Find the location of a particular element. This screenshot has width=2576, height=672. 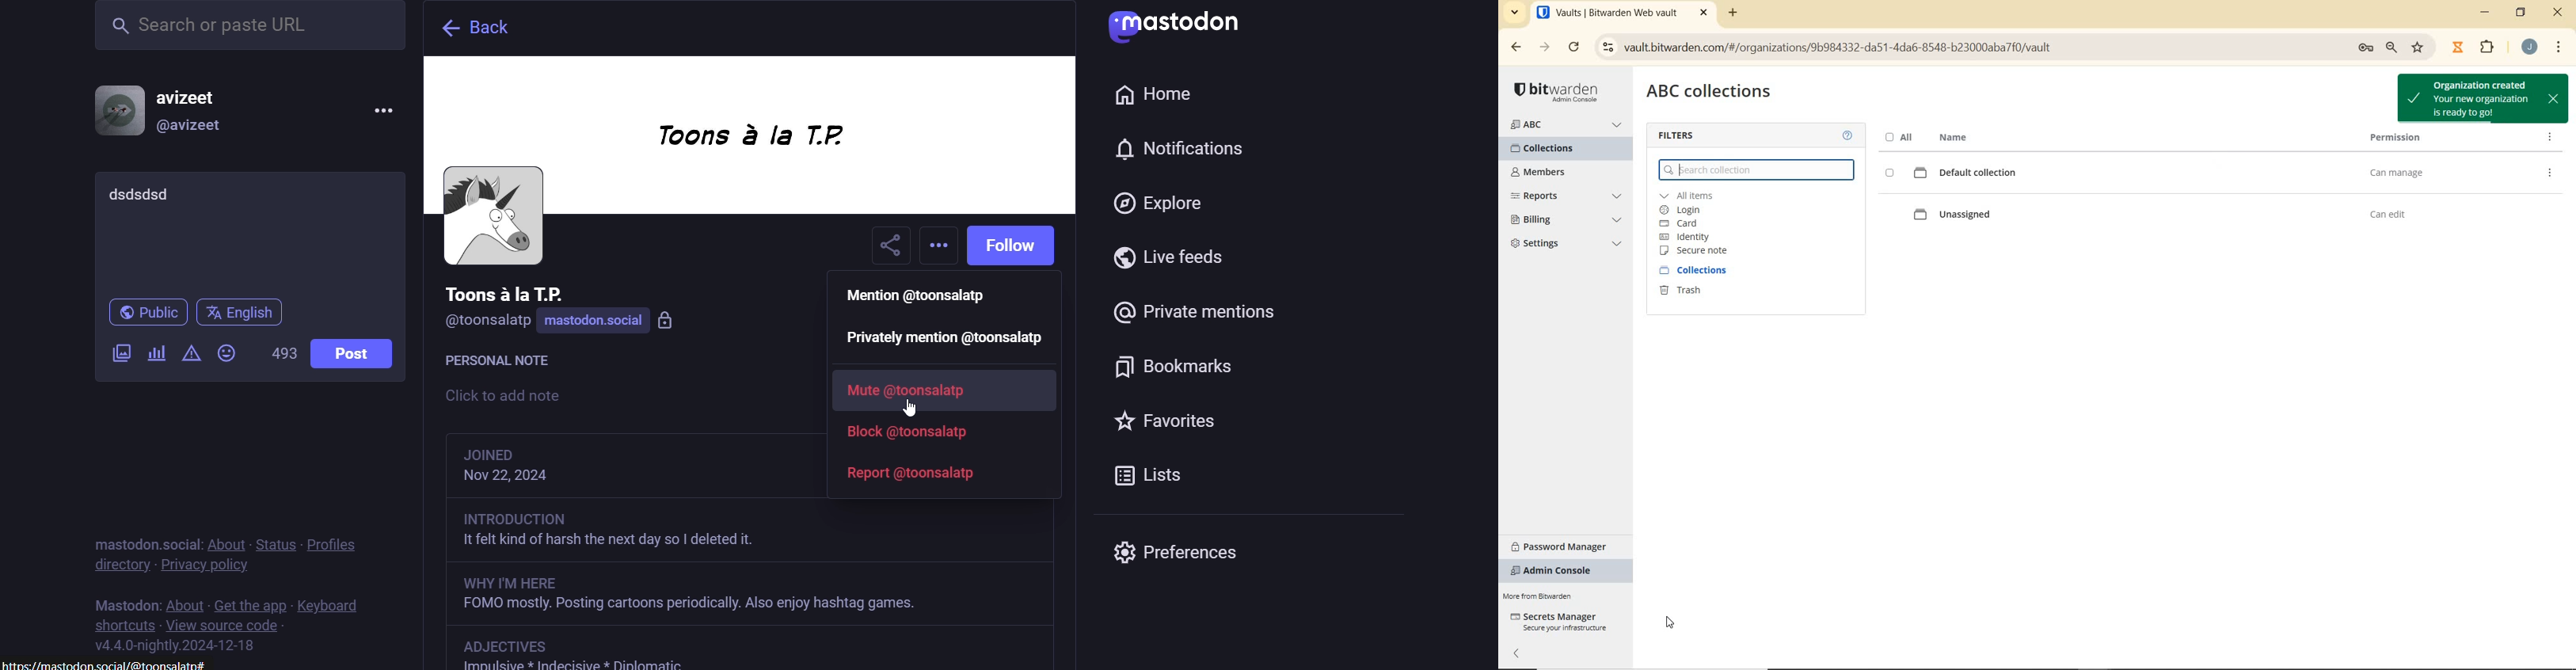

search is located at coordinates (249, 25).